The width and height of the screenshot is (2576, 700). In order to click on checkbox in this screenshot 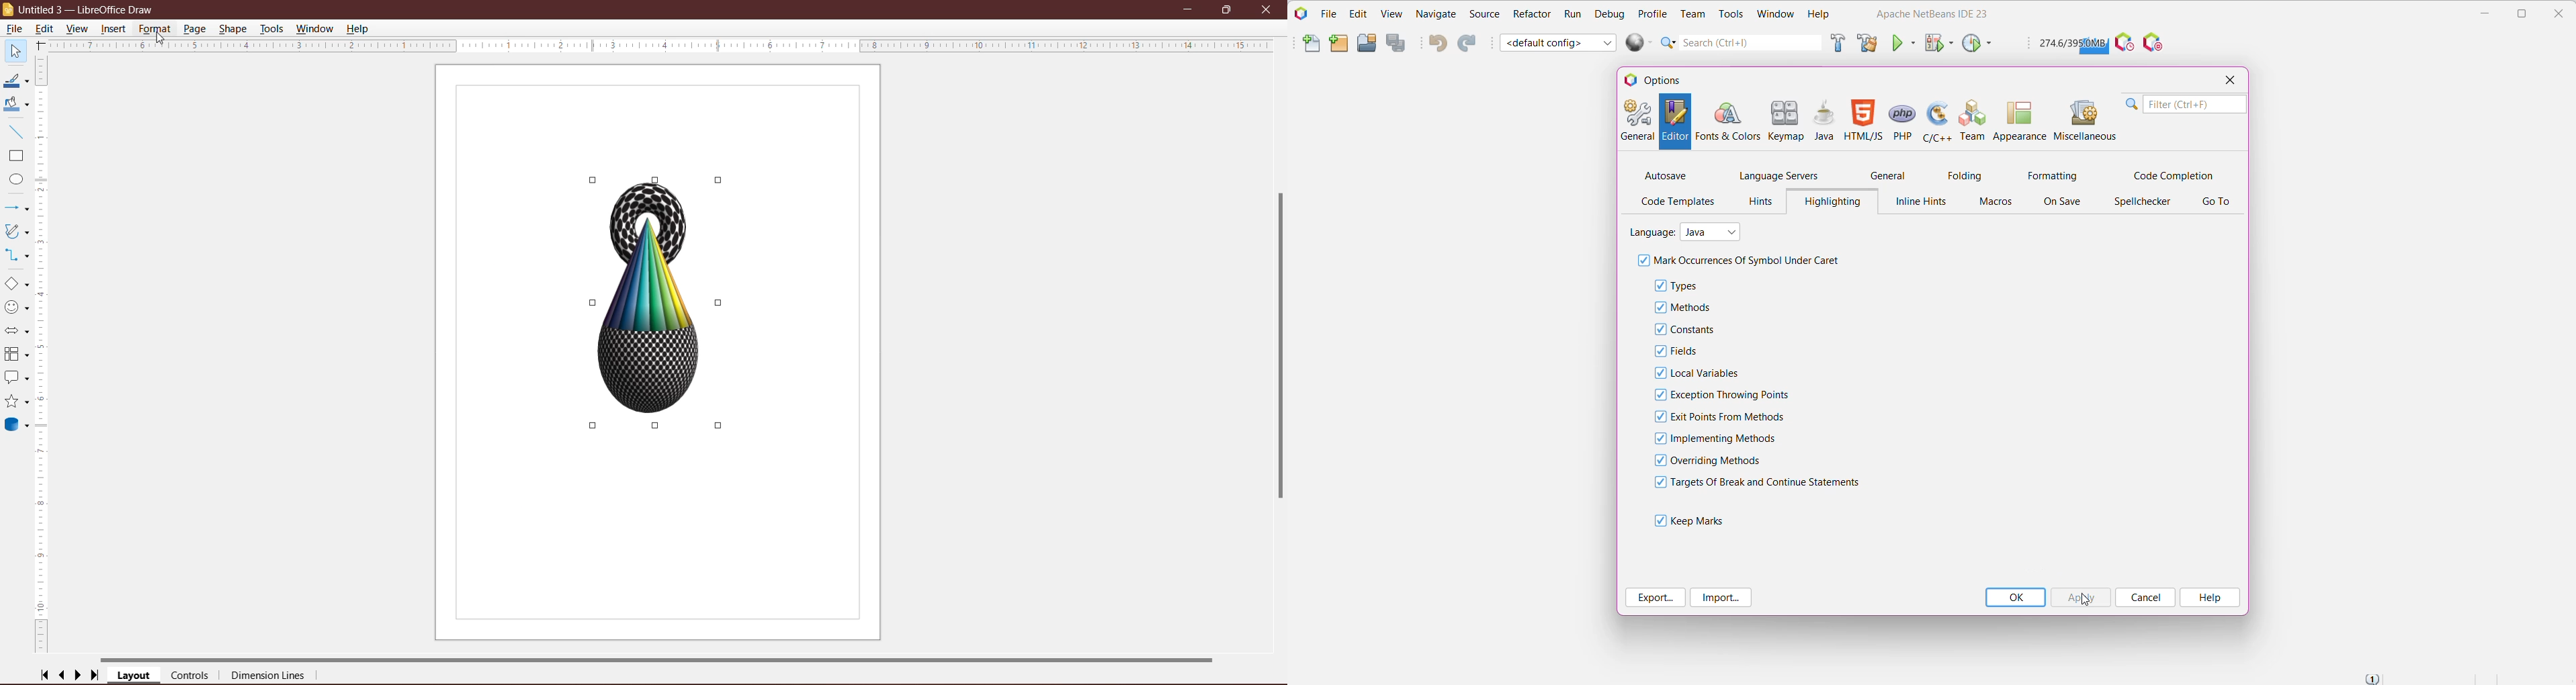, I will do `click(1660, 285)`.